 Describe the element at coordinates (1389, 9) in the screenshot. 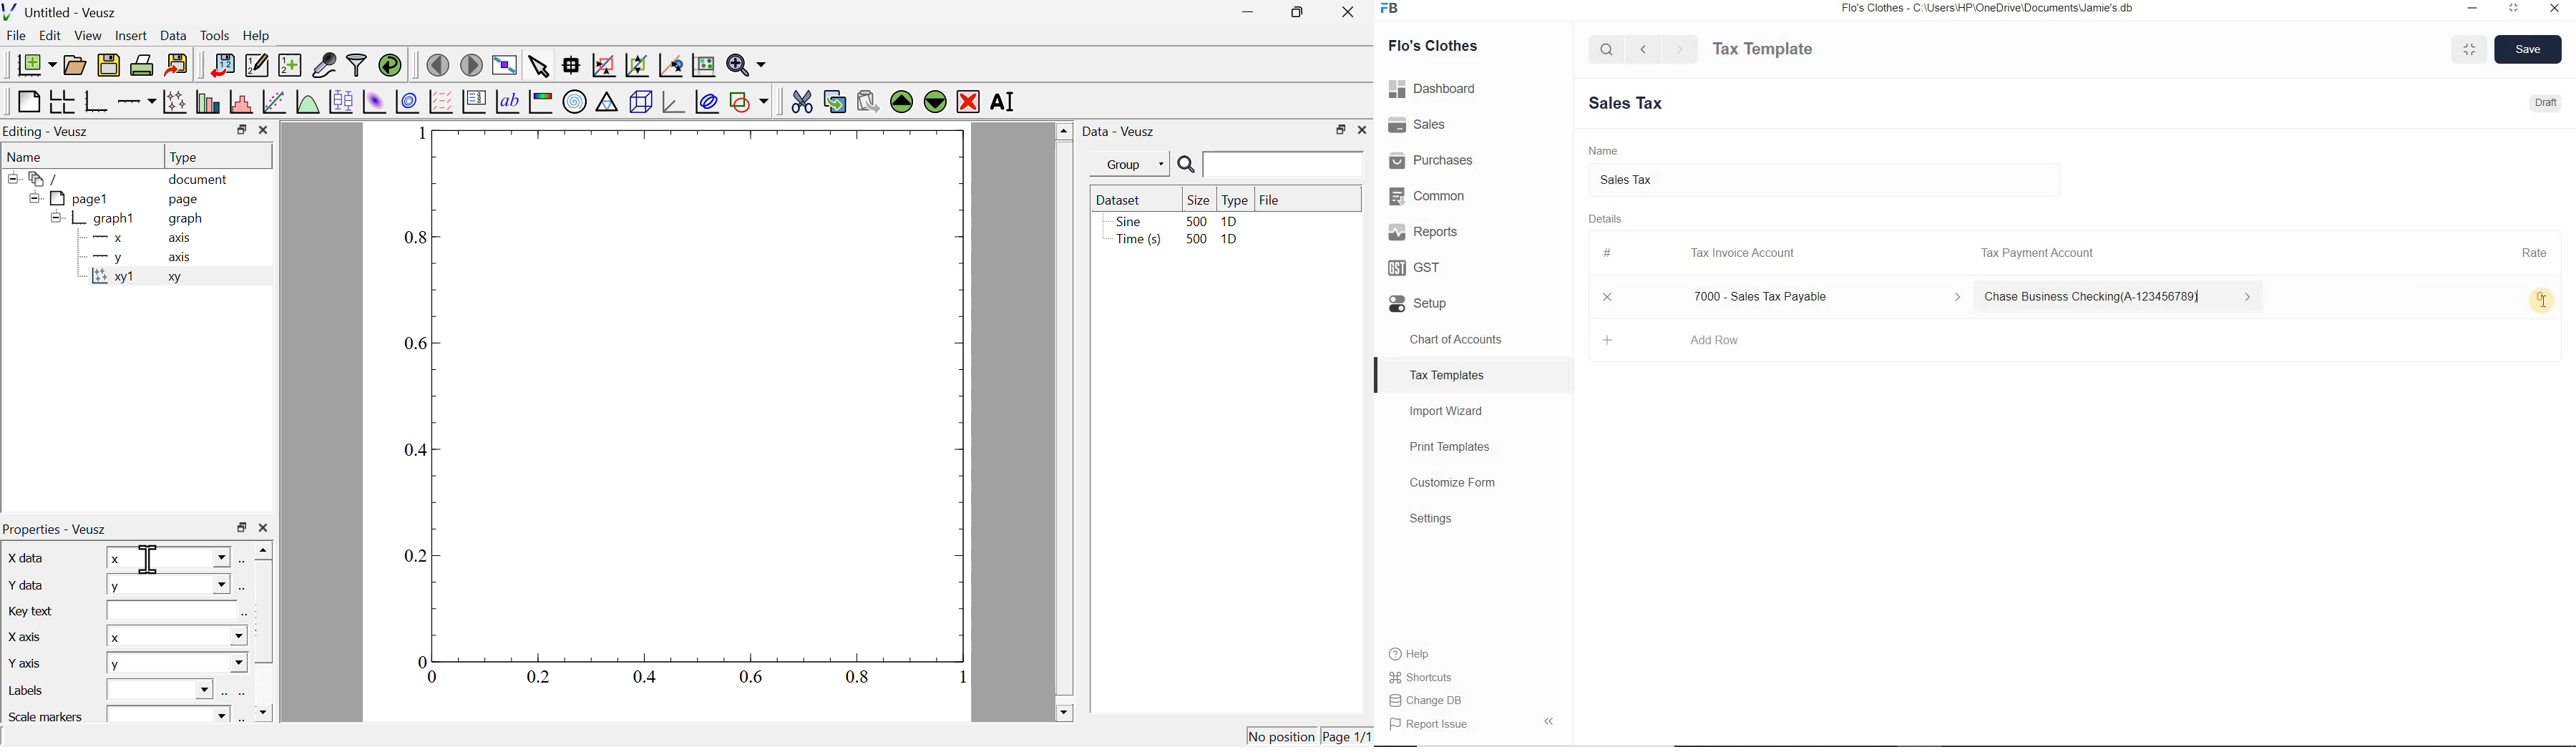

I see `FB Logo` at that location.